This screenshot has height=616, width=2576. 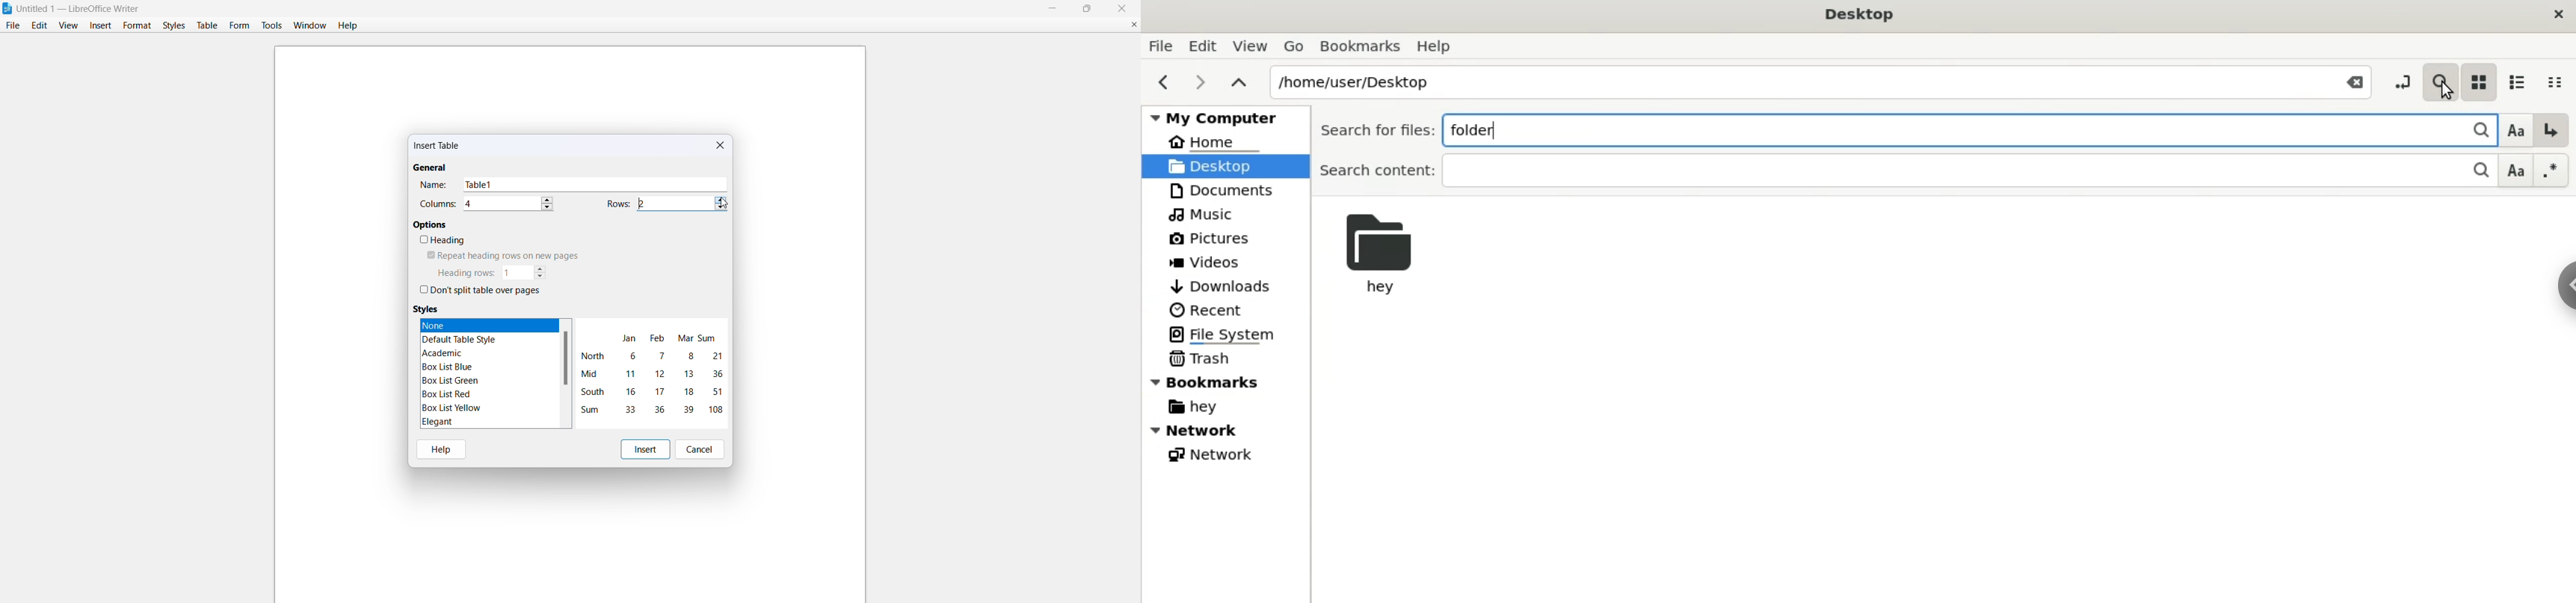 What do you see at coordinates (702, 449) in the screenshot?
I see `cancel` at bounding box center [702, 449].